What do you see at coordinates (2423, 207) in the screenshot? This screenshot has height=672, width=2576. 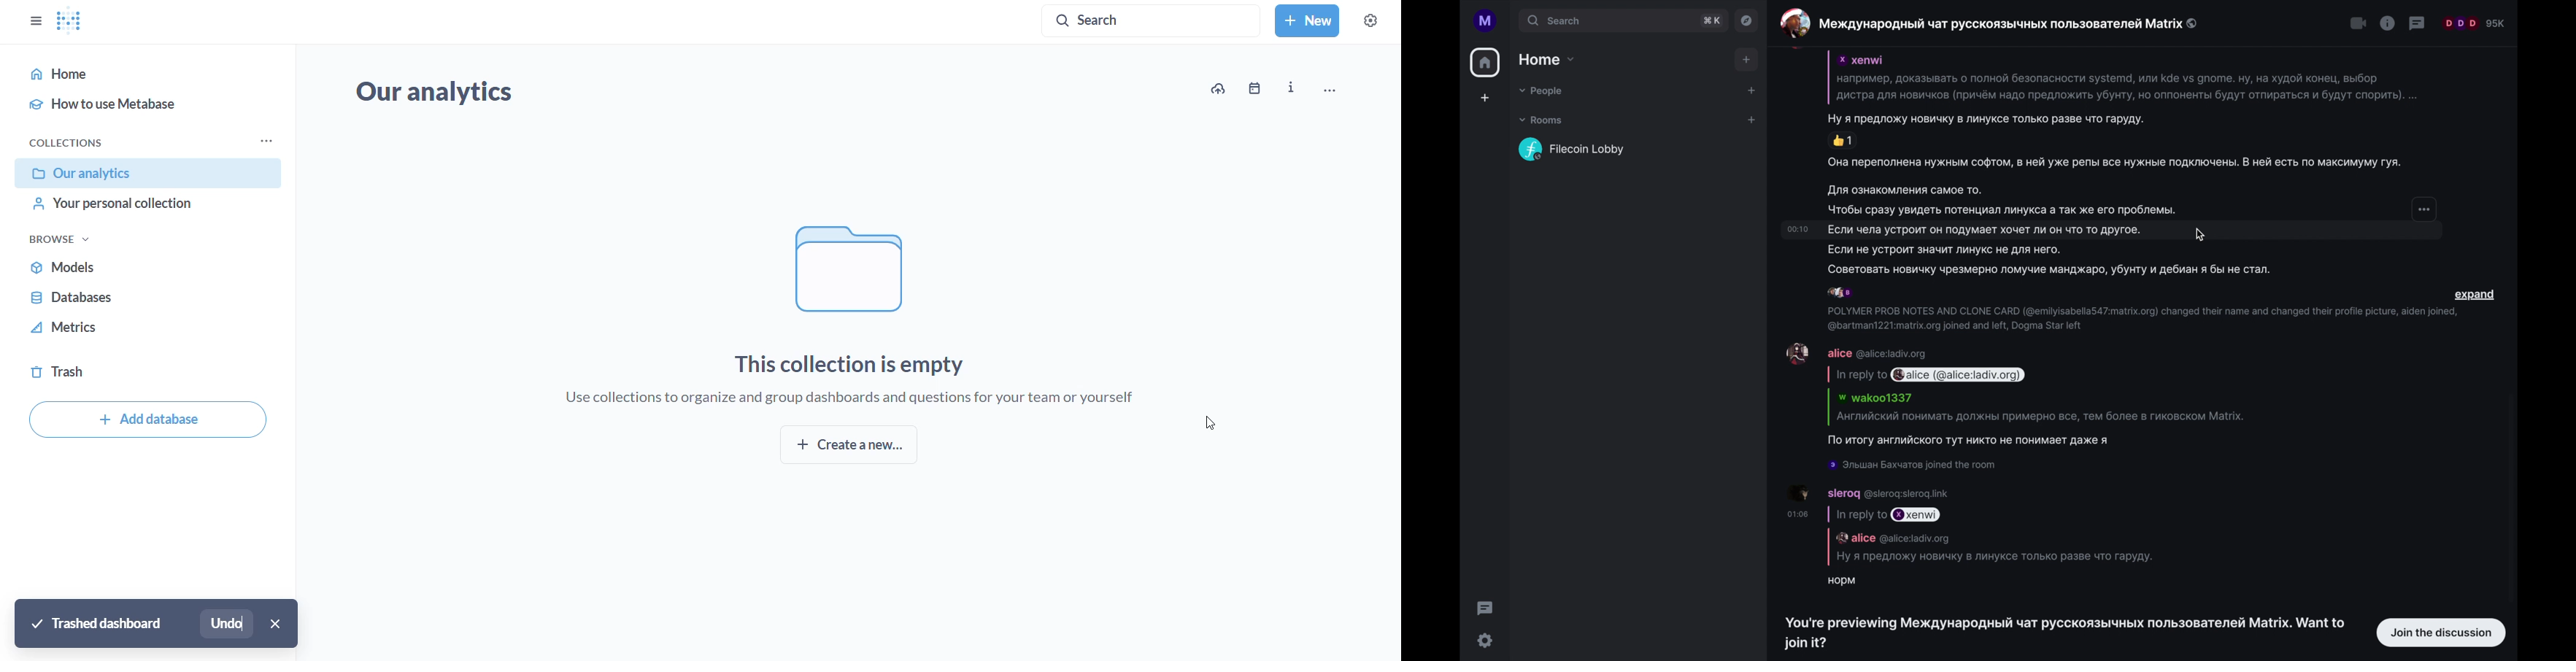 I see `options` at bounding box center [2423, 207].